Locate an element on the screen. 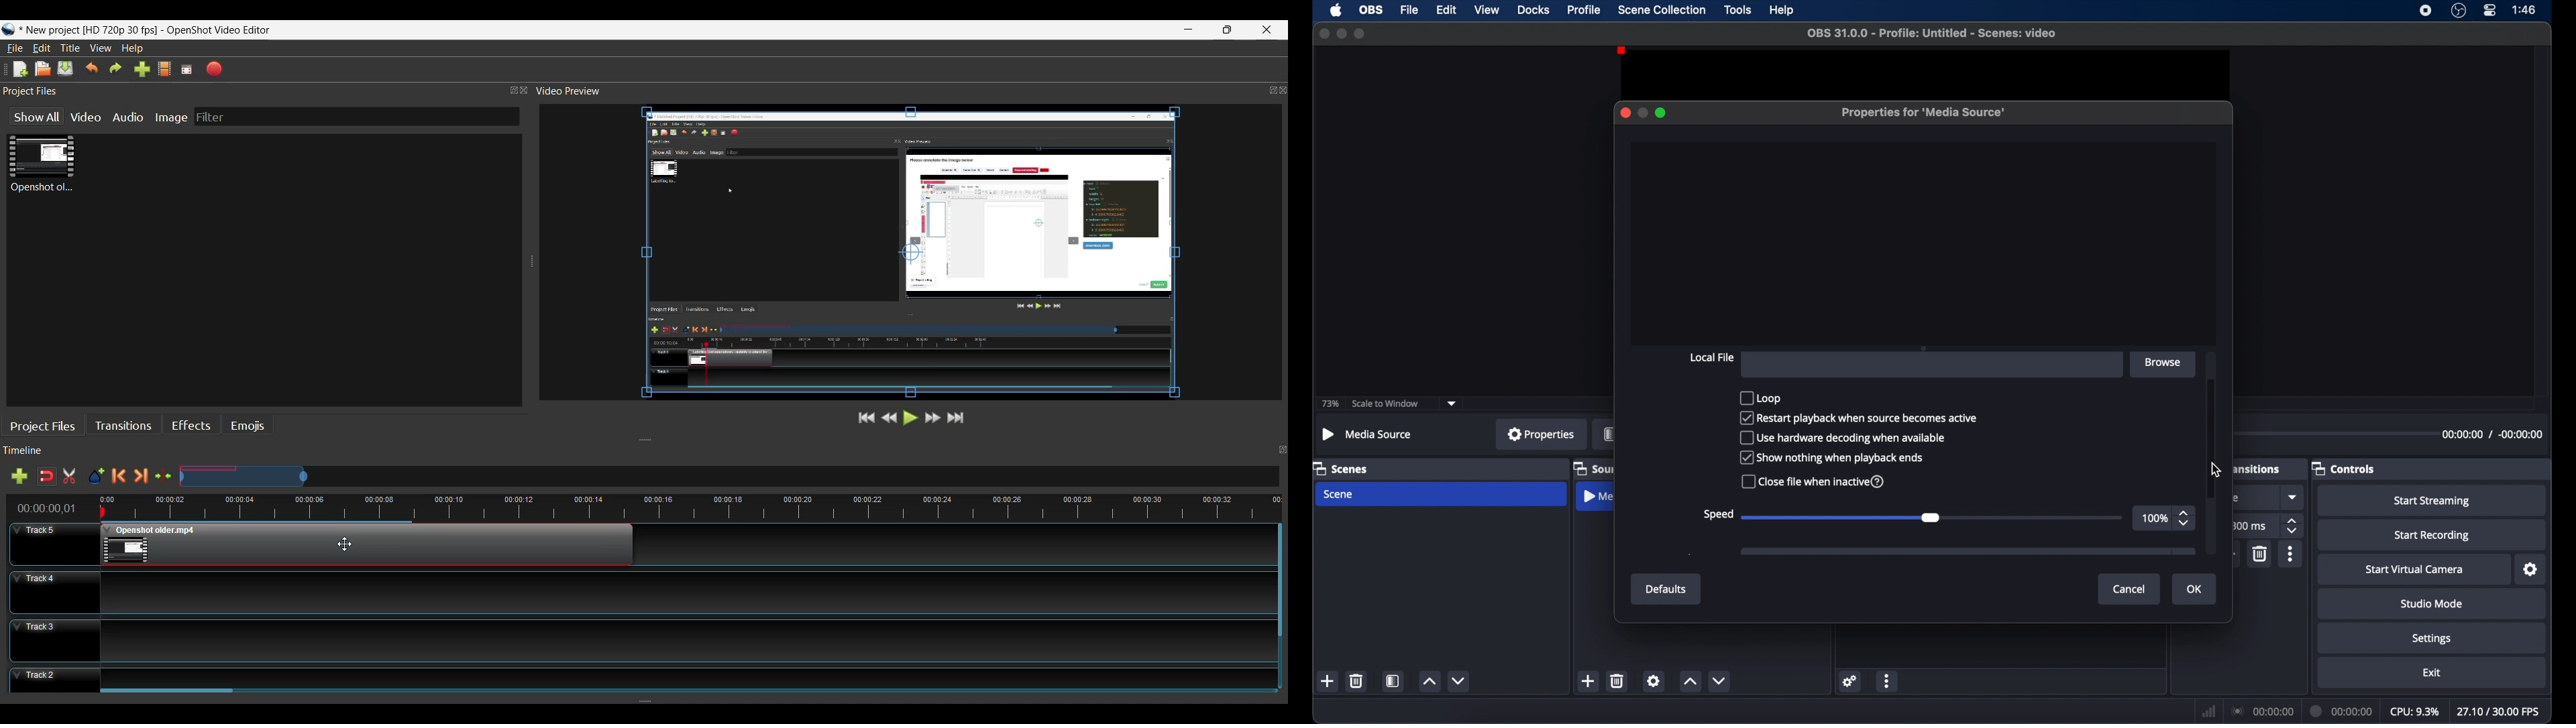  file name is located at coordinates (1935, 34).